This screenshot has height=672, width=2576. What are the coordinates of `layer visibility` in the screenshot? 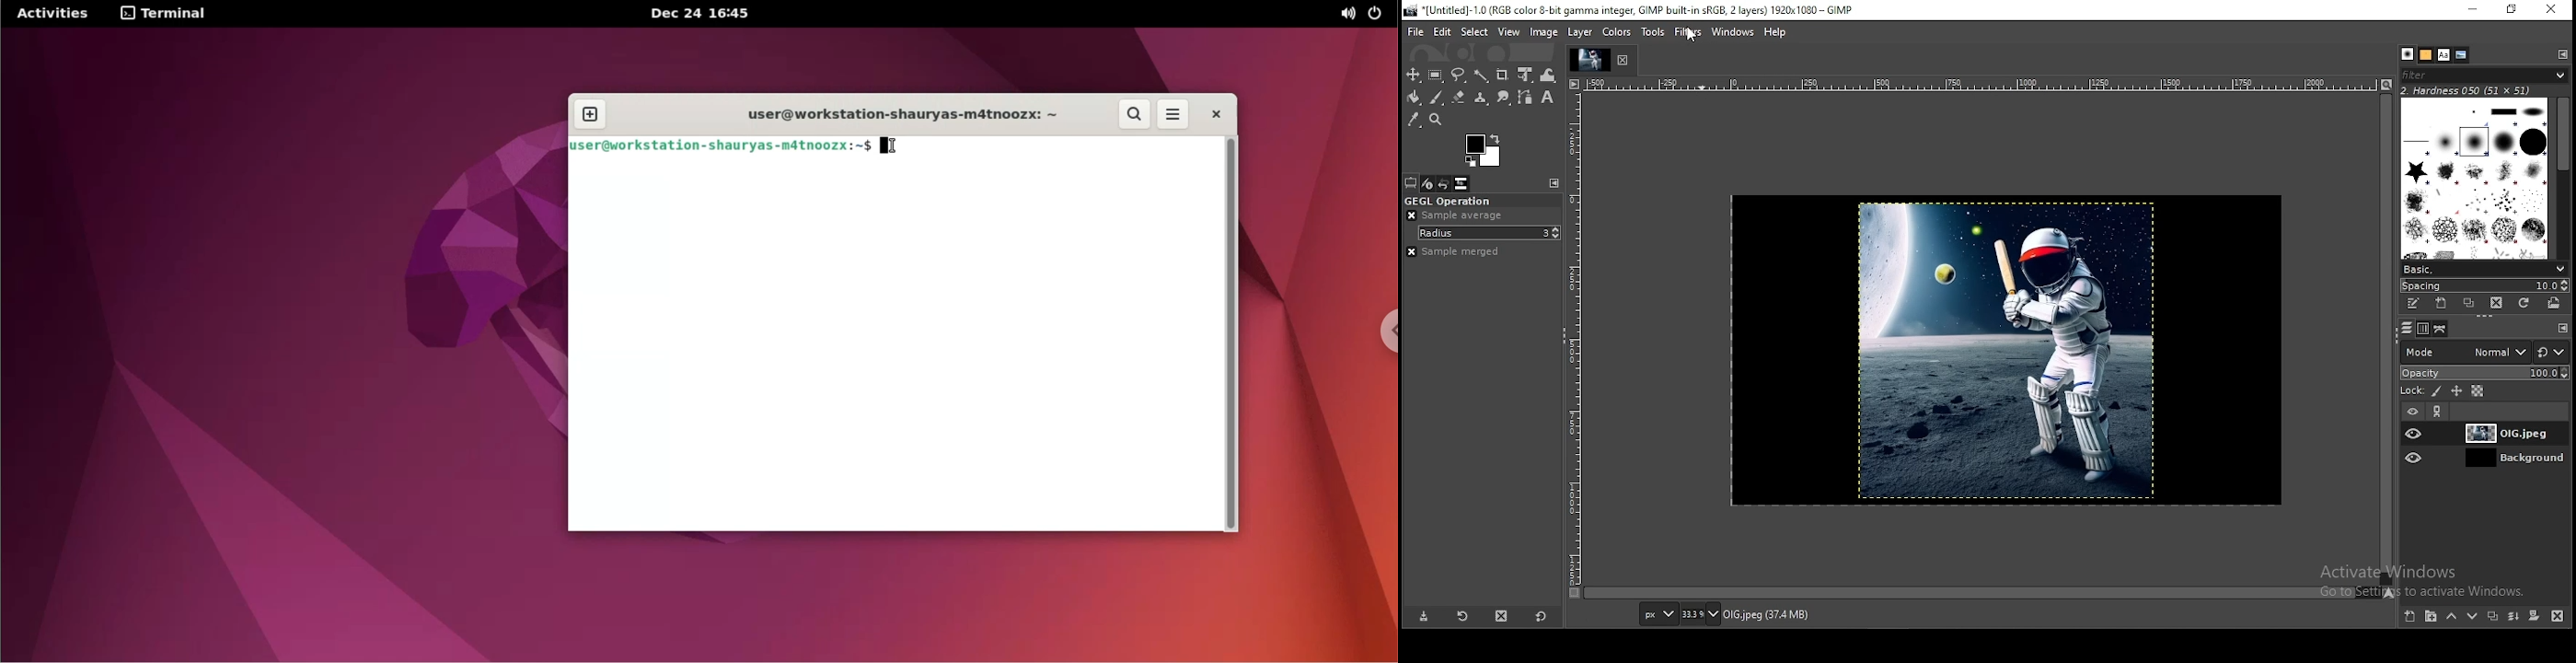 It's located at (2412, 412).